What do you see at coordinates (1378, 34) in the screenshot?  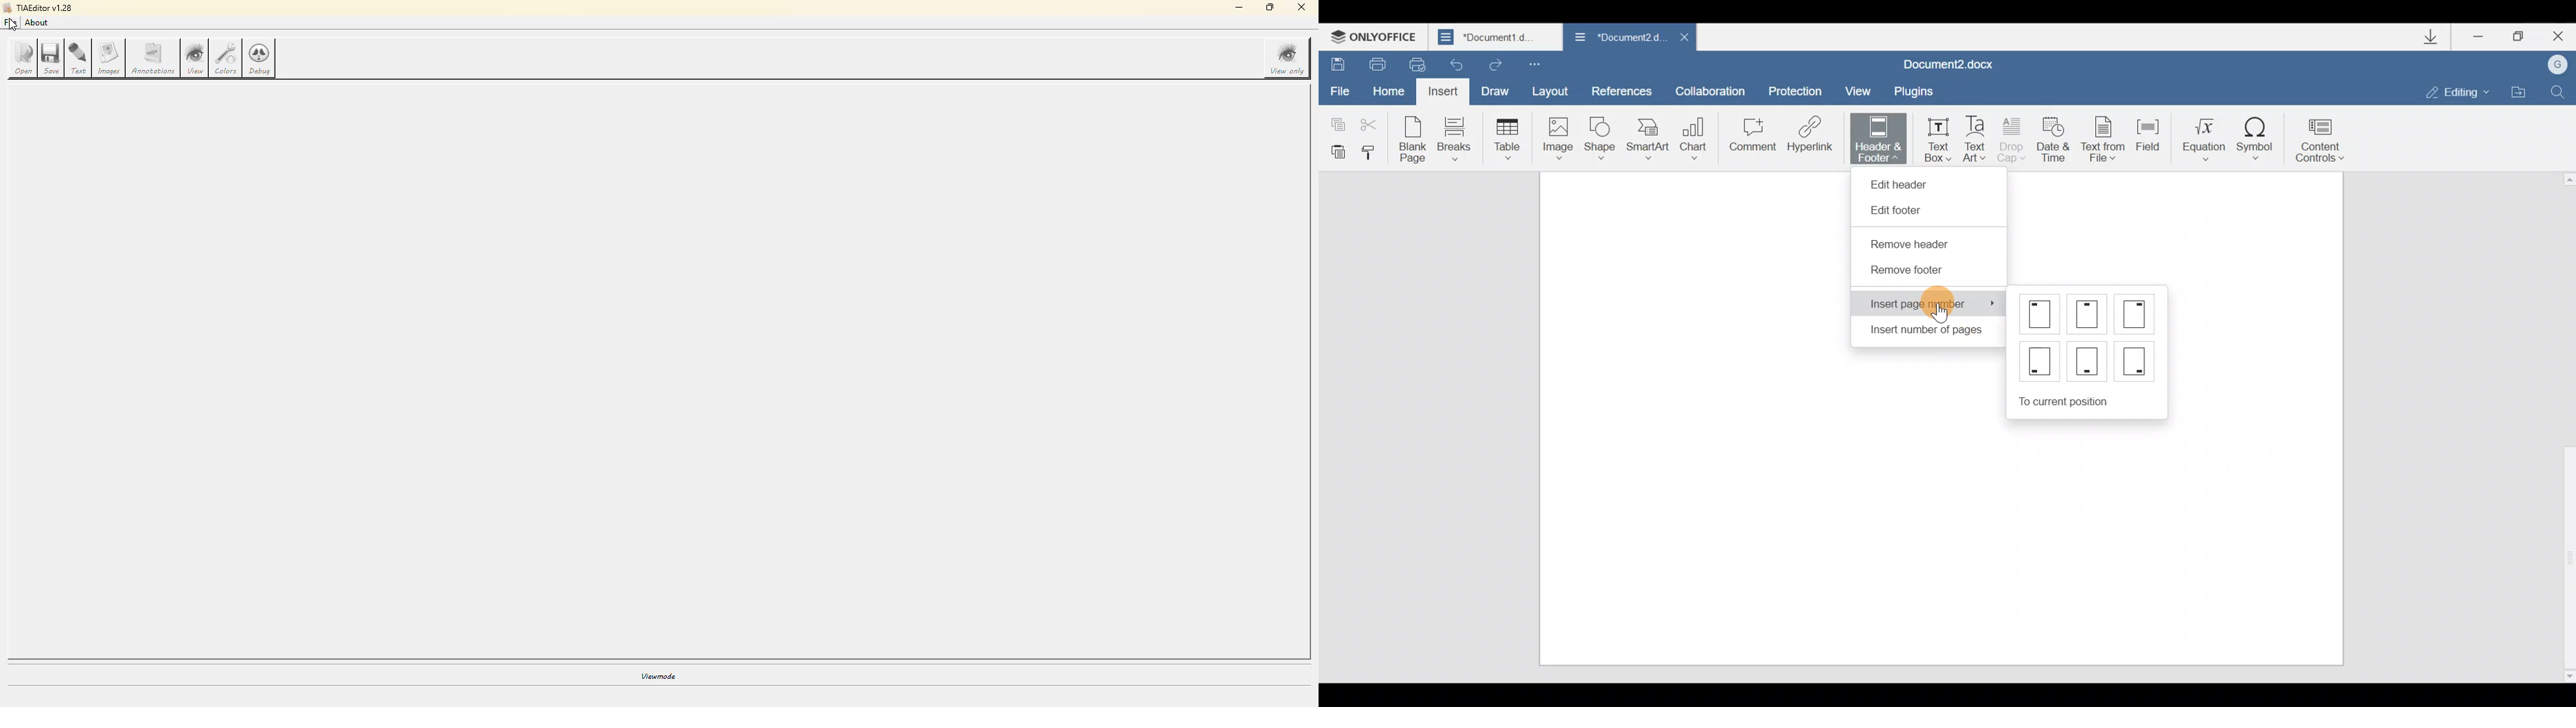 I see `ONLYOFFICE` at bounding box center [1378, 34].